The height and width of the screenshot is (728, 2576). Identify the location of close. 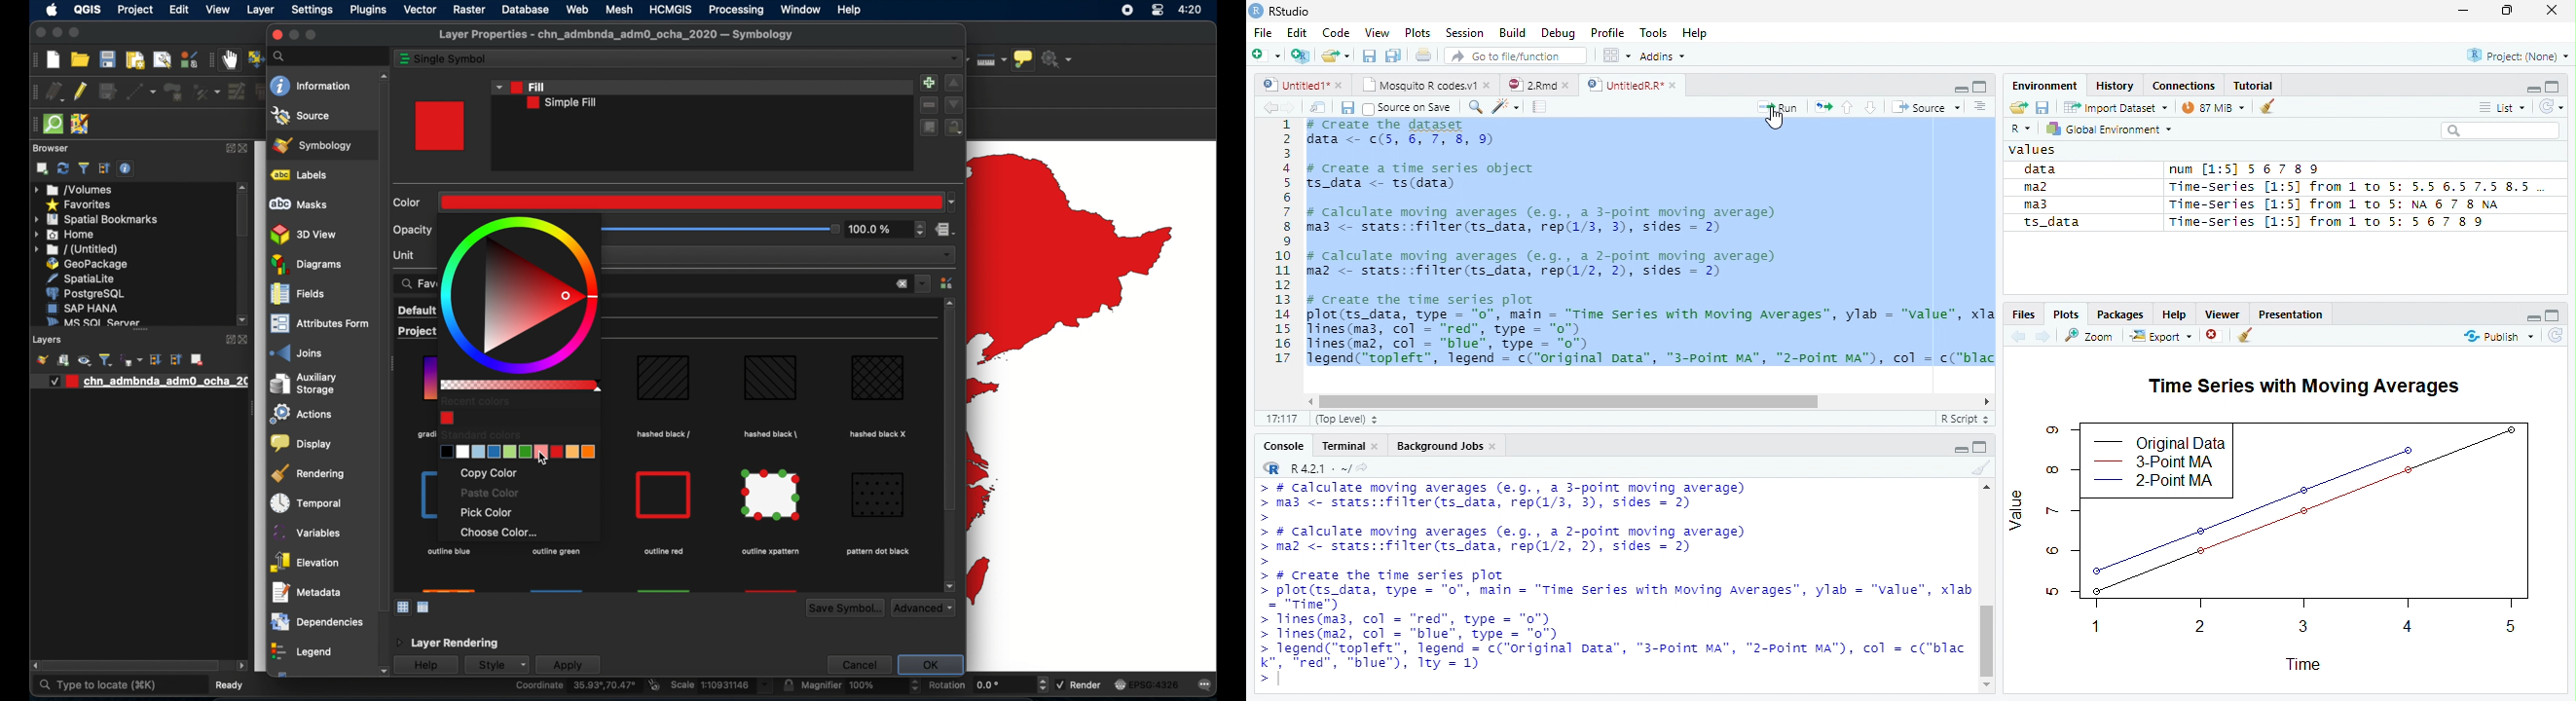
(1379, 447).